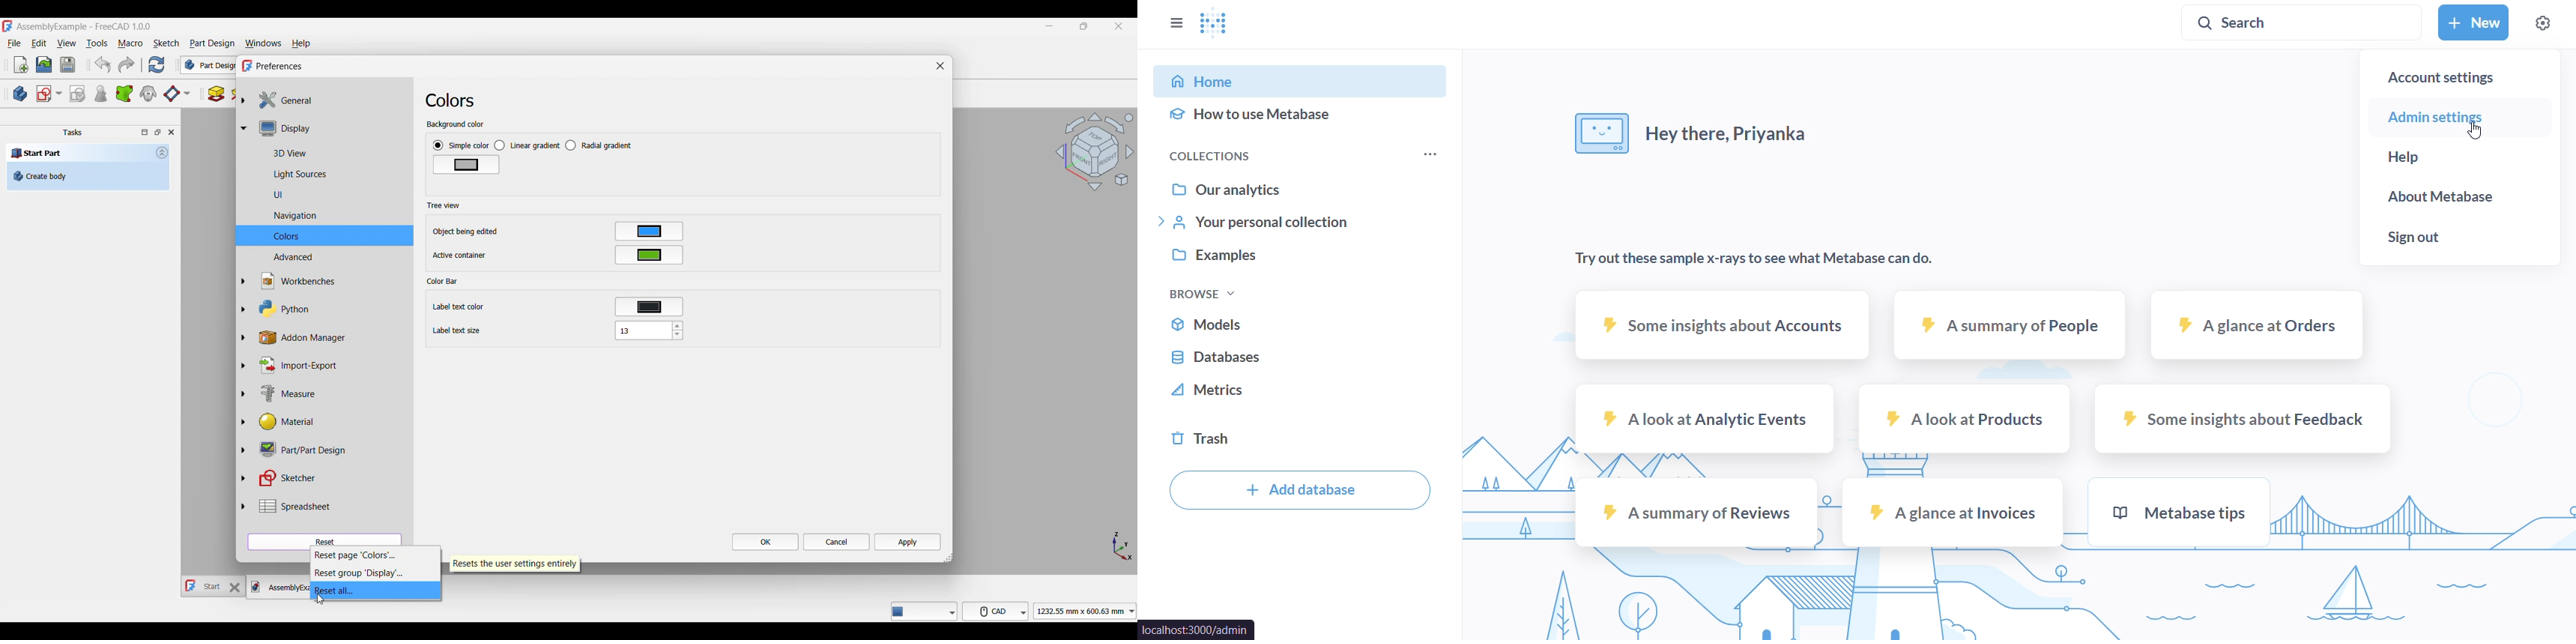  I want to click on Refresh, so click(157, 65).